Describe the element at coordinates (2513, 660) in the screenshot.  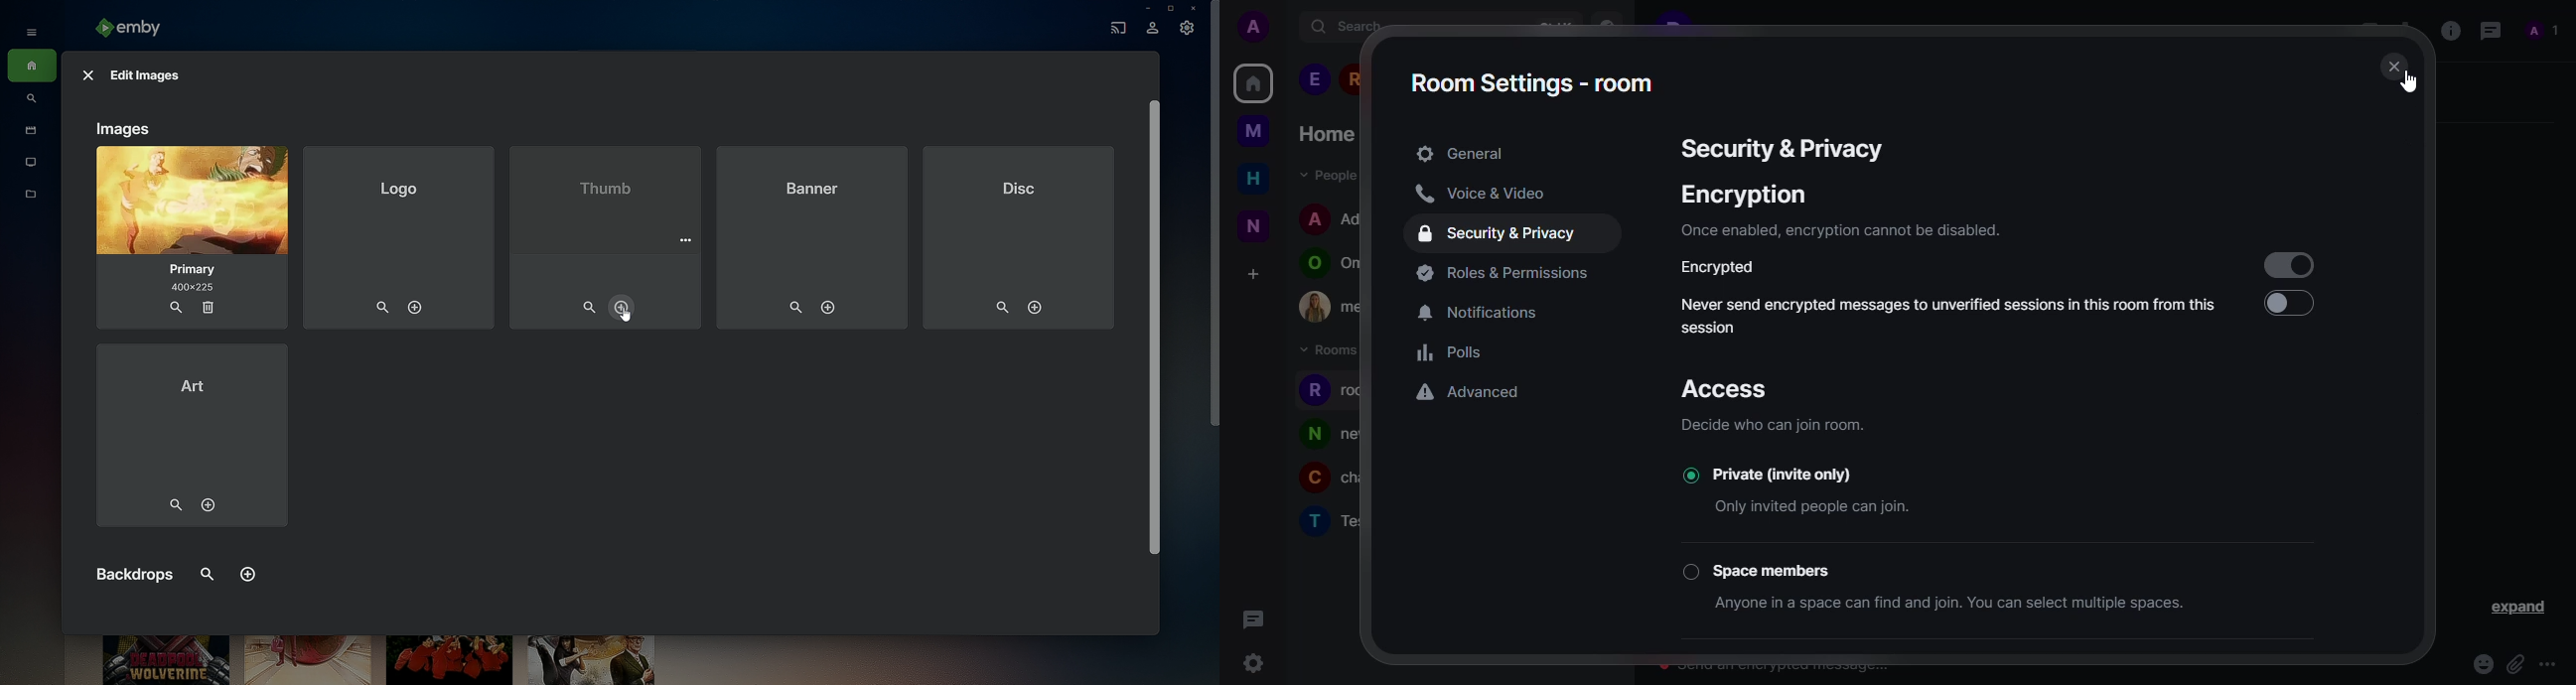
I see `attach` at that location.